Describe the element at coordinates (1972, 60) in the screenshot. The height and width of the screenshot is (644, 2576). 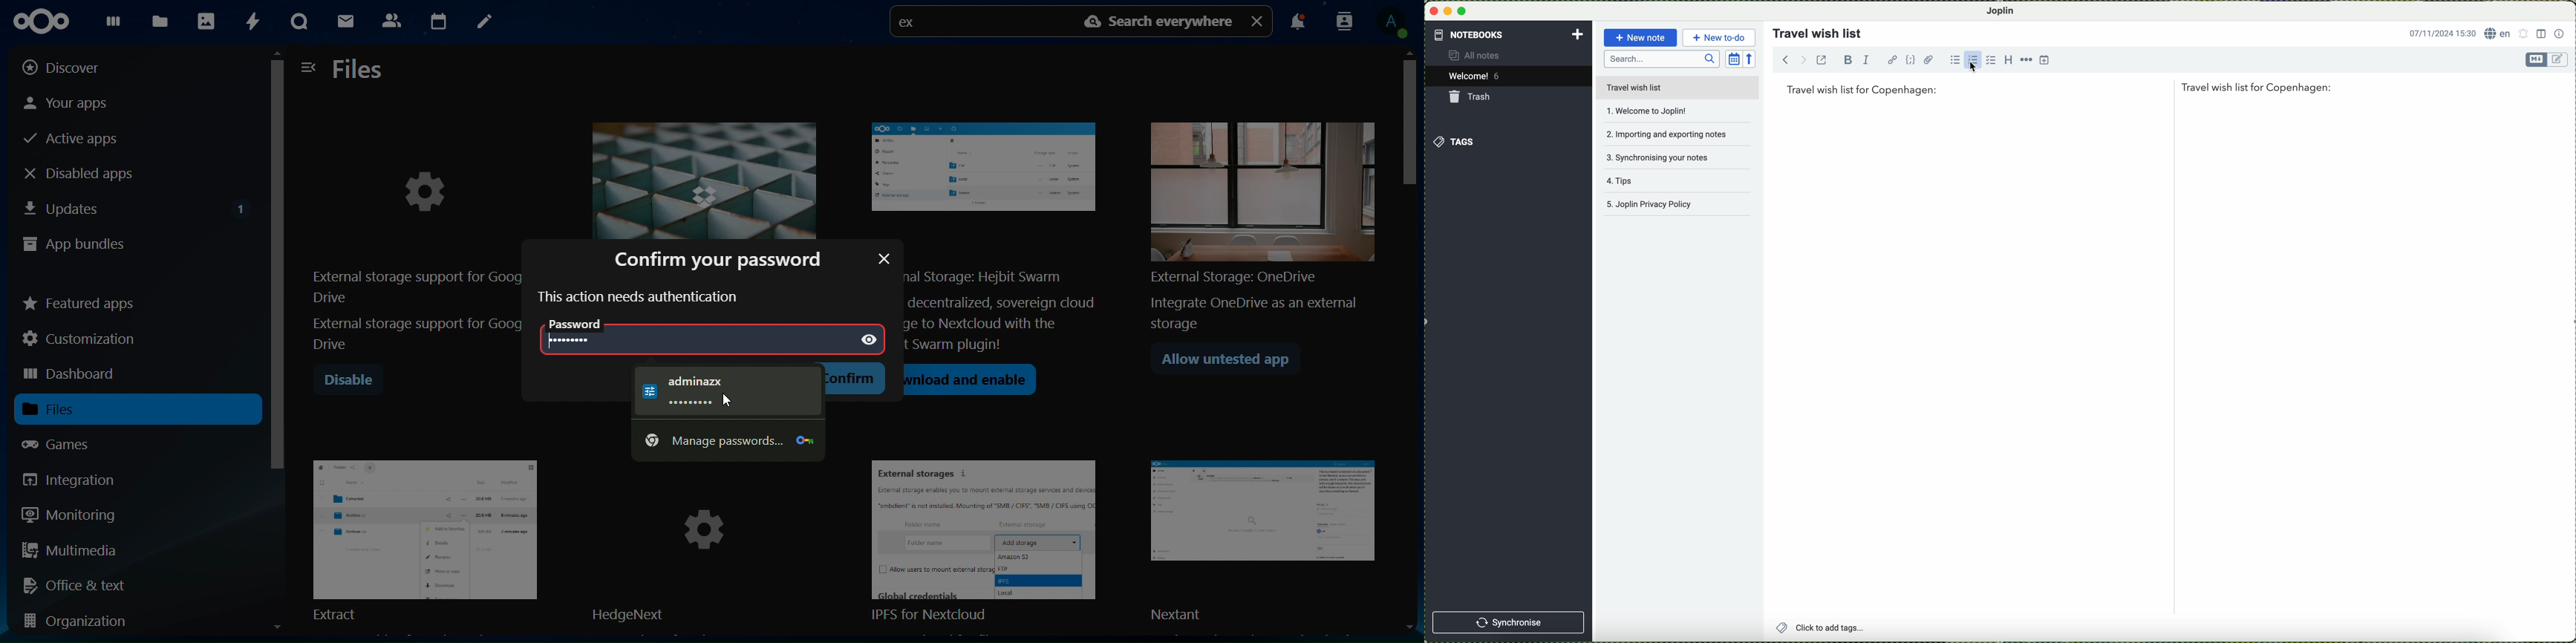
I see `numbered list` at that location.